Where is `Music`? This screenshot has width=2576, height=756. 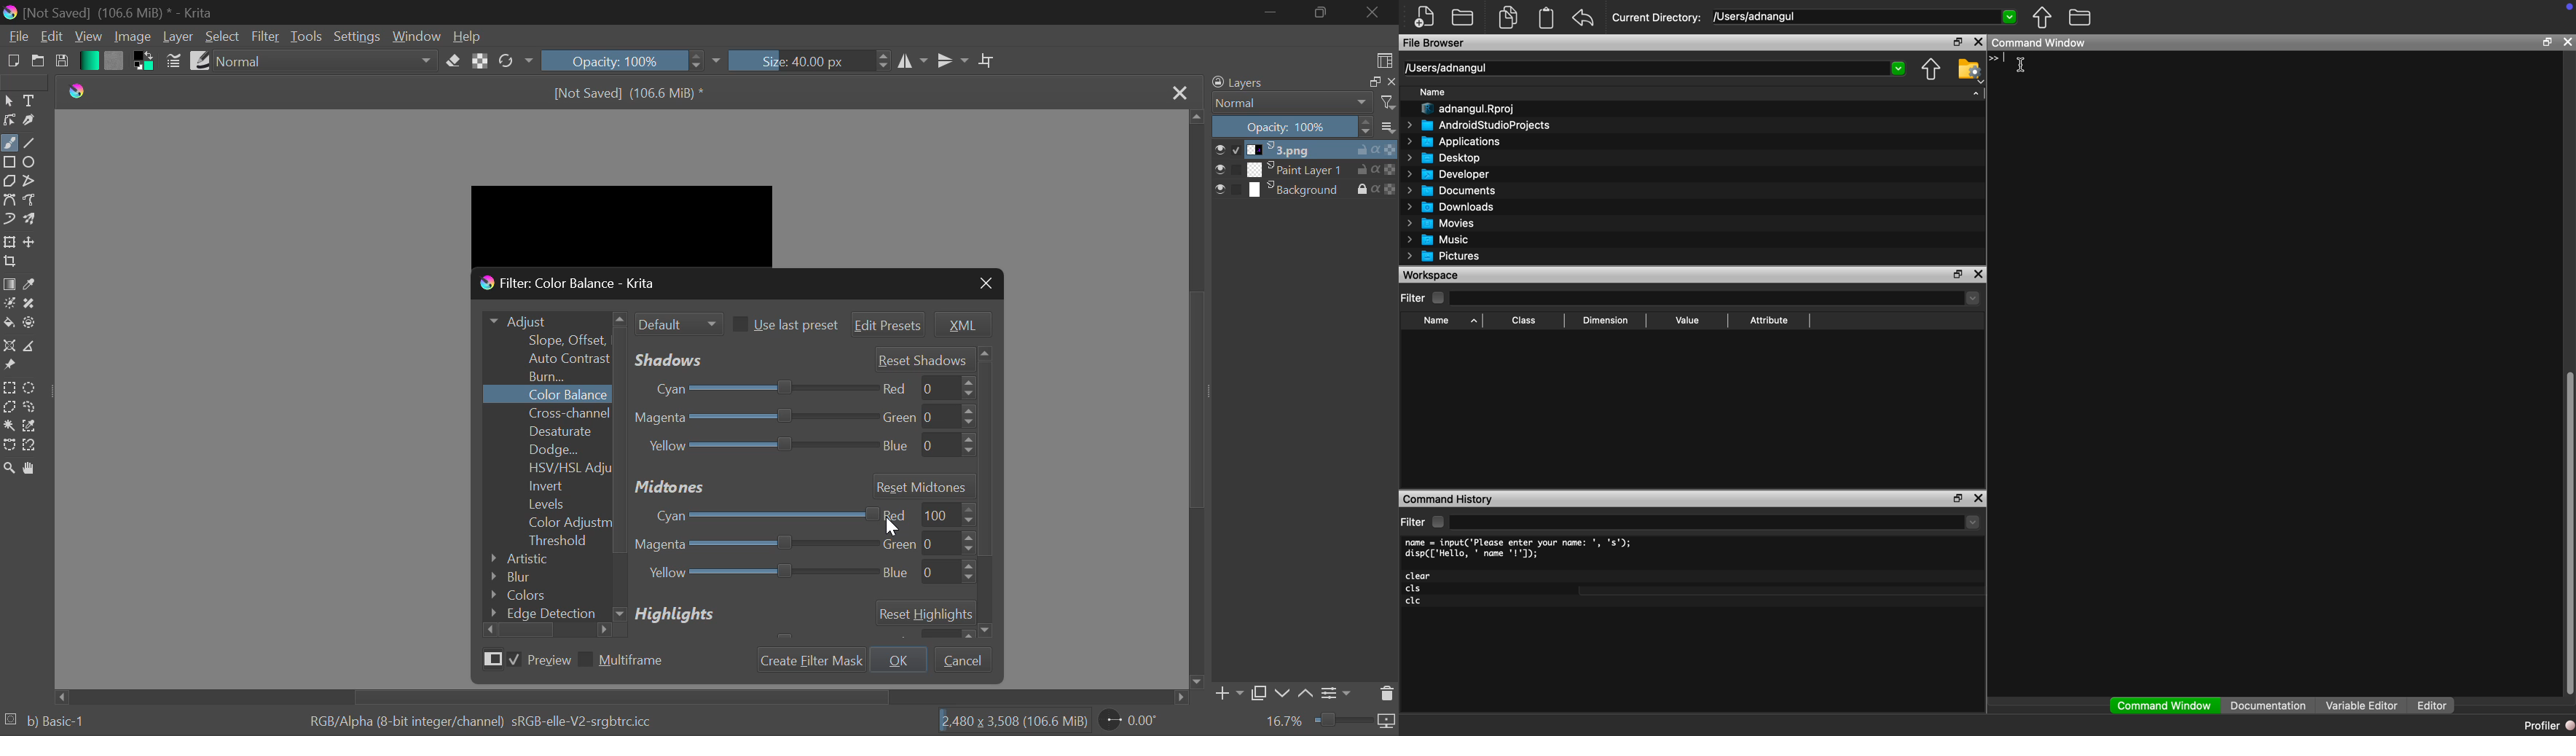
Music is located at coordinates (1437, 240).